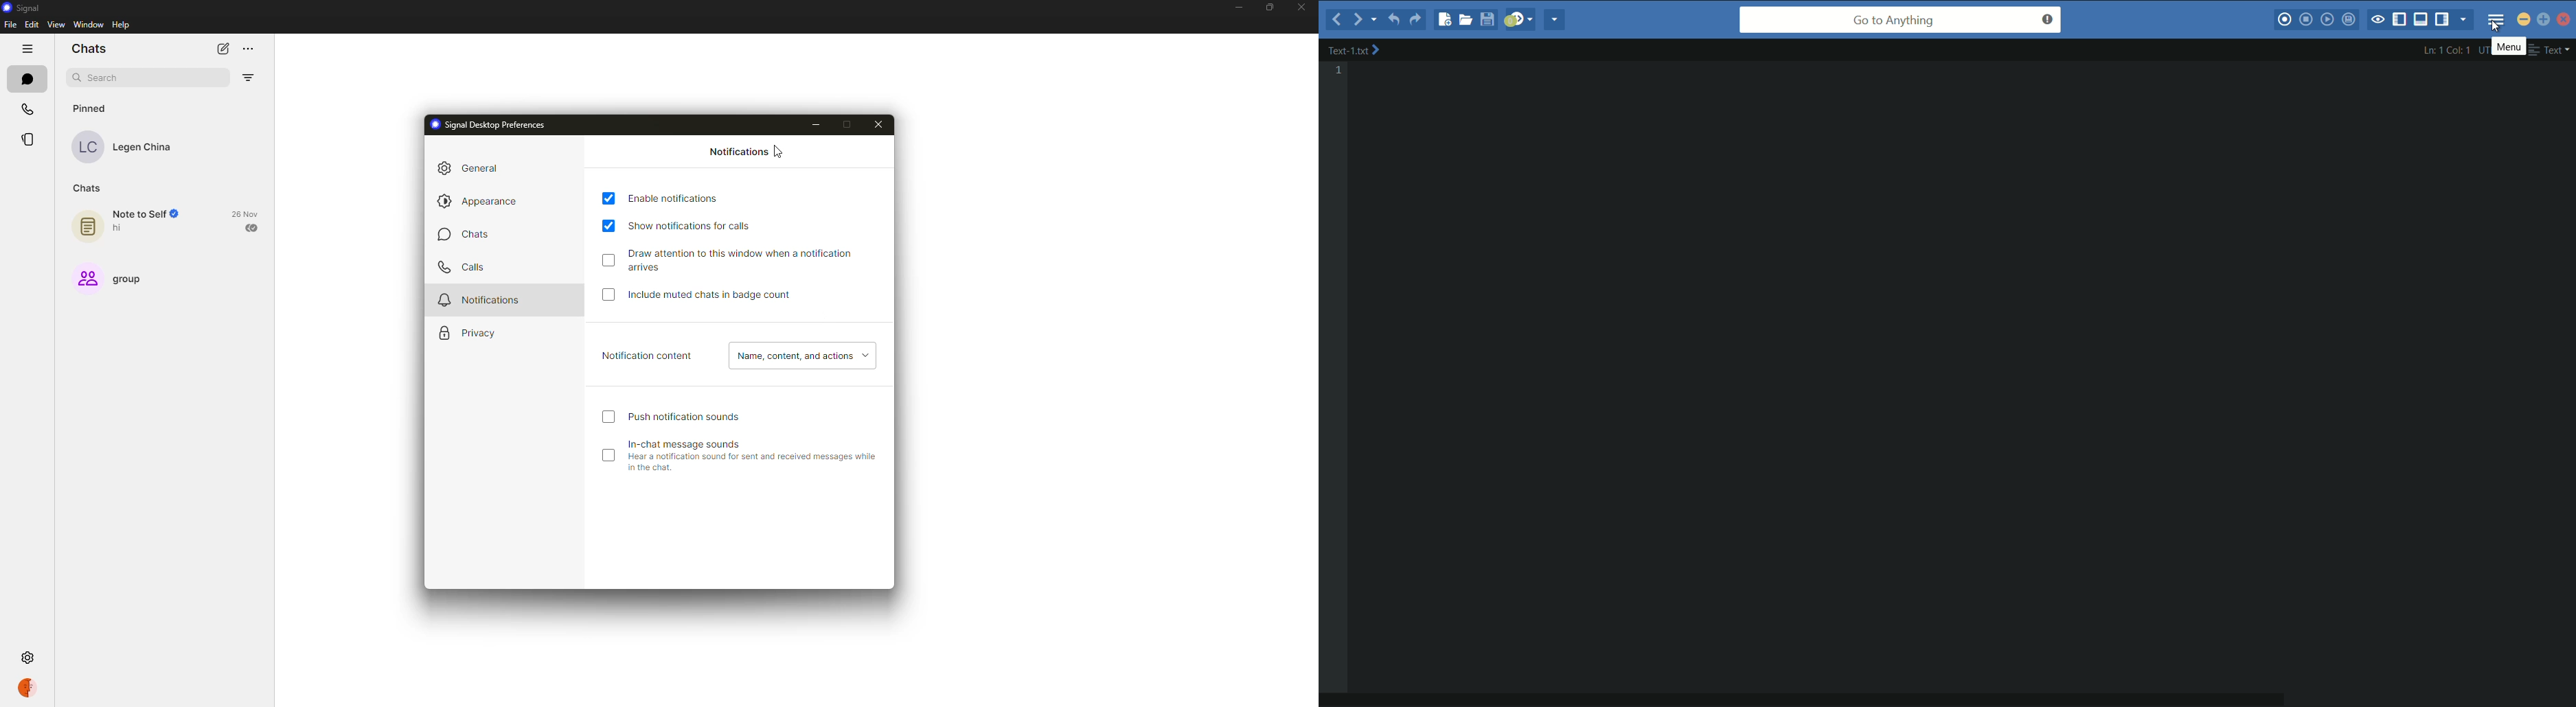 This screenshot has height=728, width=2576. What do you see at coordinates (89, 656) in the screenshot?
I see `settings` at bounding box center [89, 656].